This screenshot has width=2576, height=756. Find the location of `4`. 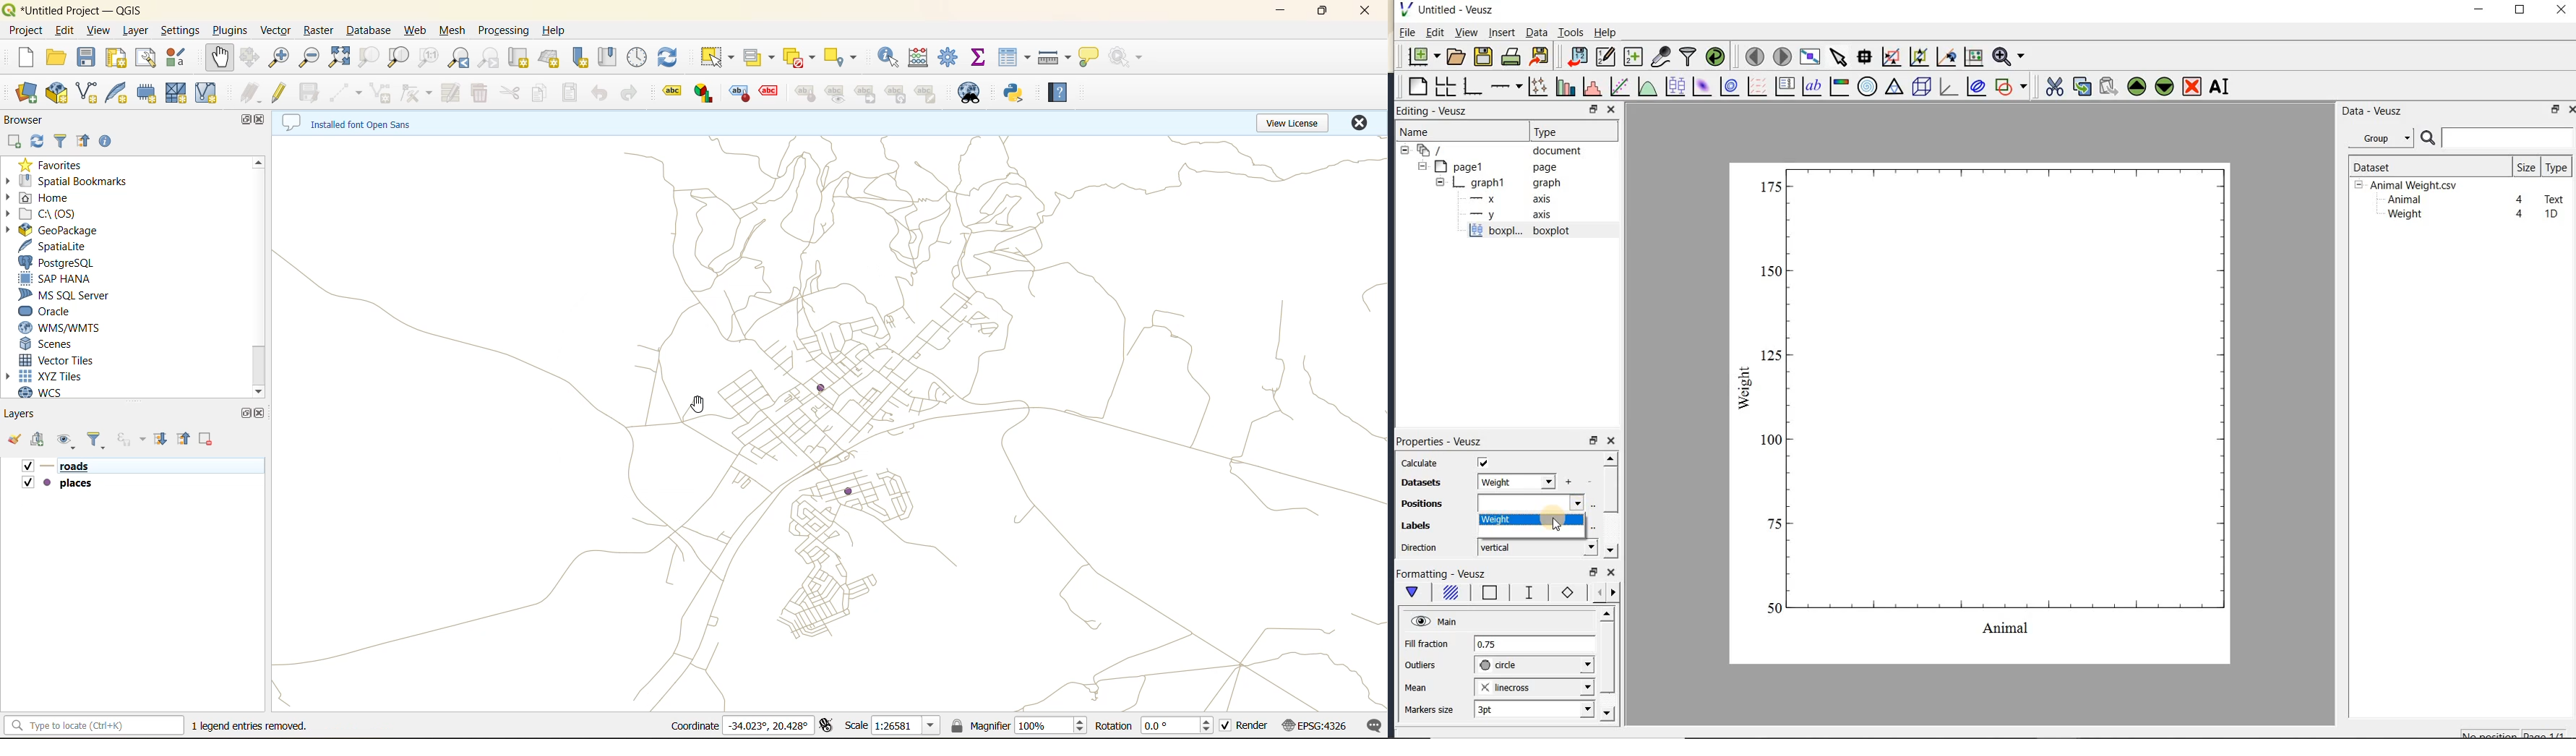

4 is located at coordinates (2521, 214).